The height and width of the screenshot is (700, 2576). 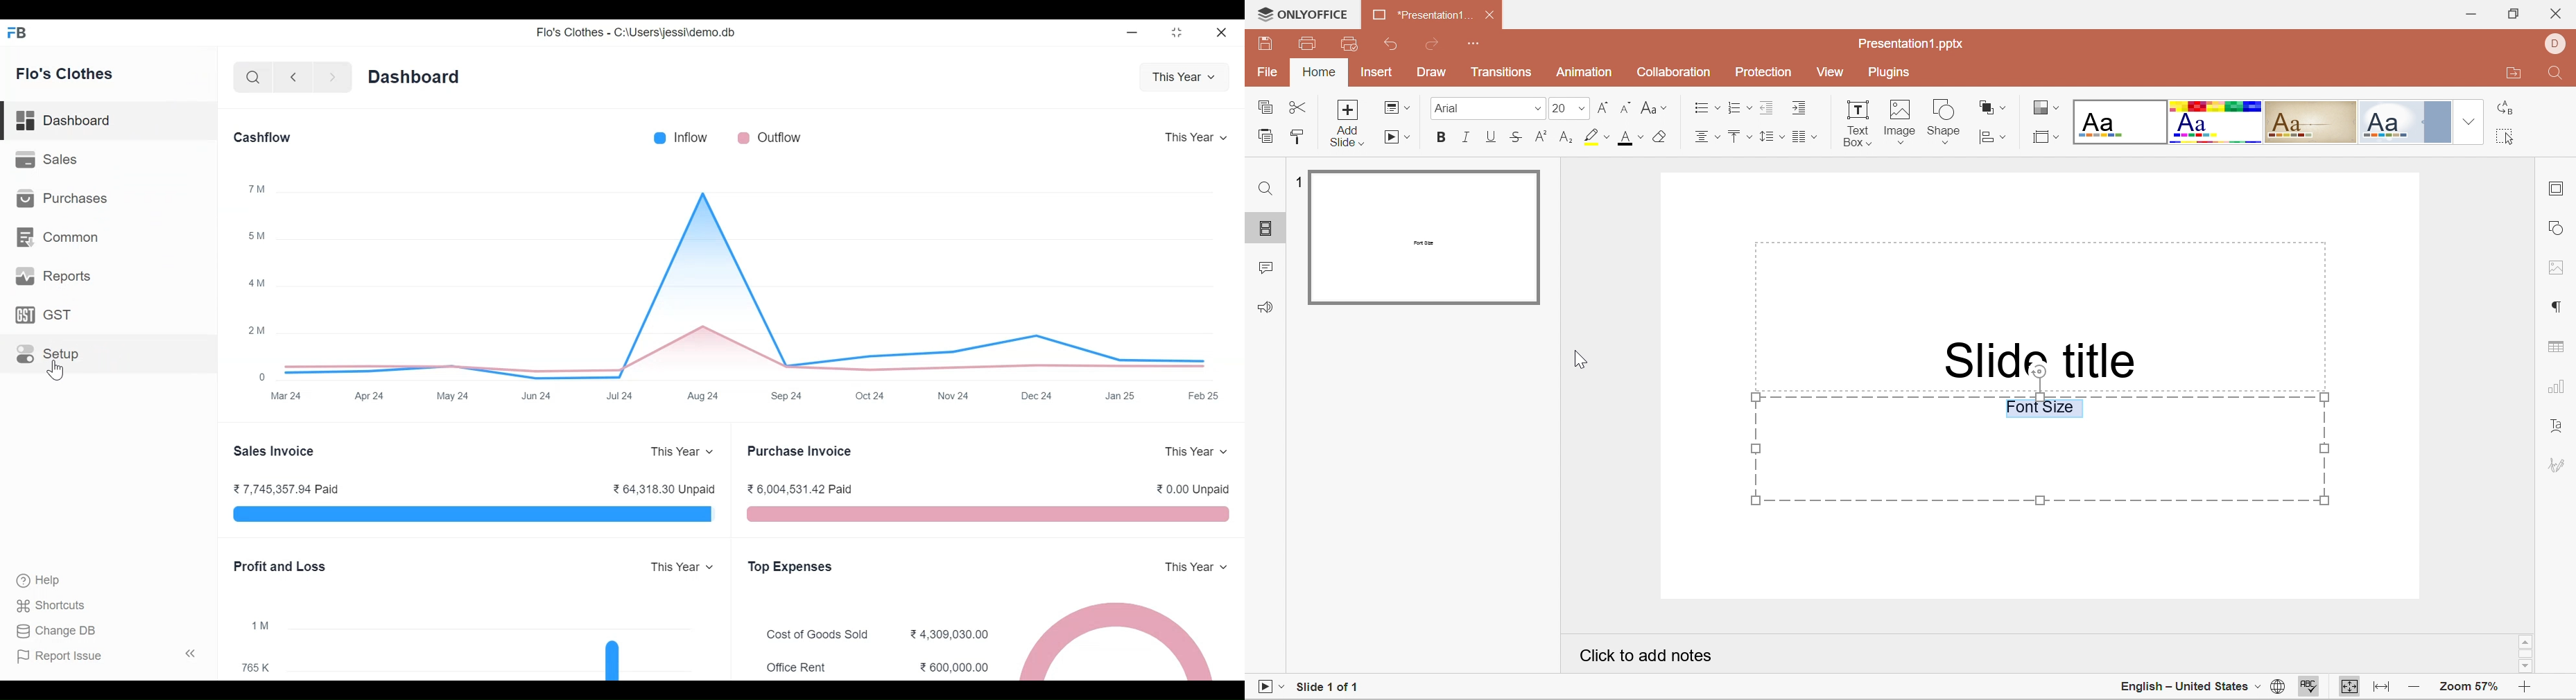 What do you see at coordinates (1299, 110) in the screenshot?
I see `Cut` at bounding box center [1299, 110].